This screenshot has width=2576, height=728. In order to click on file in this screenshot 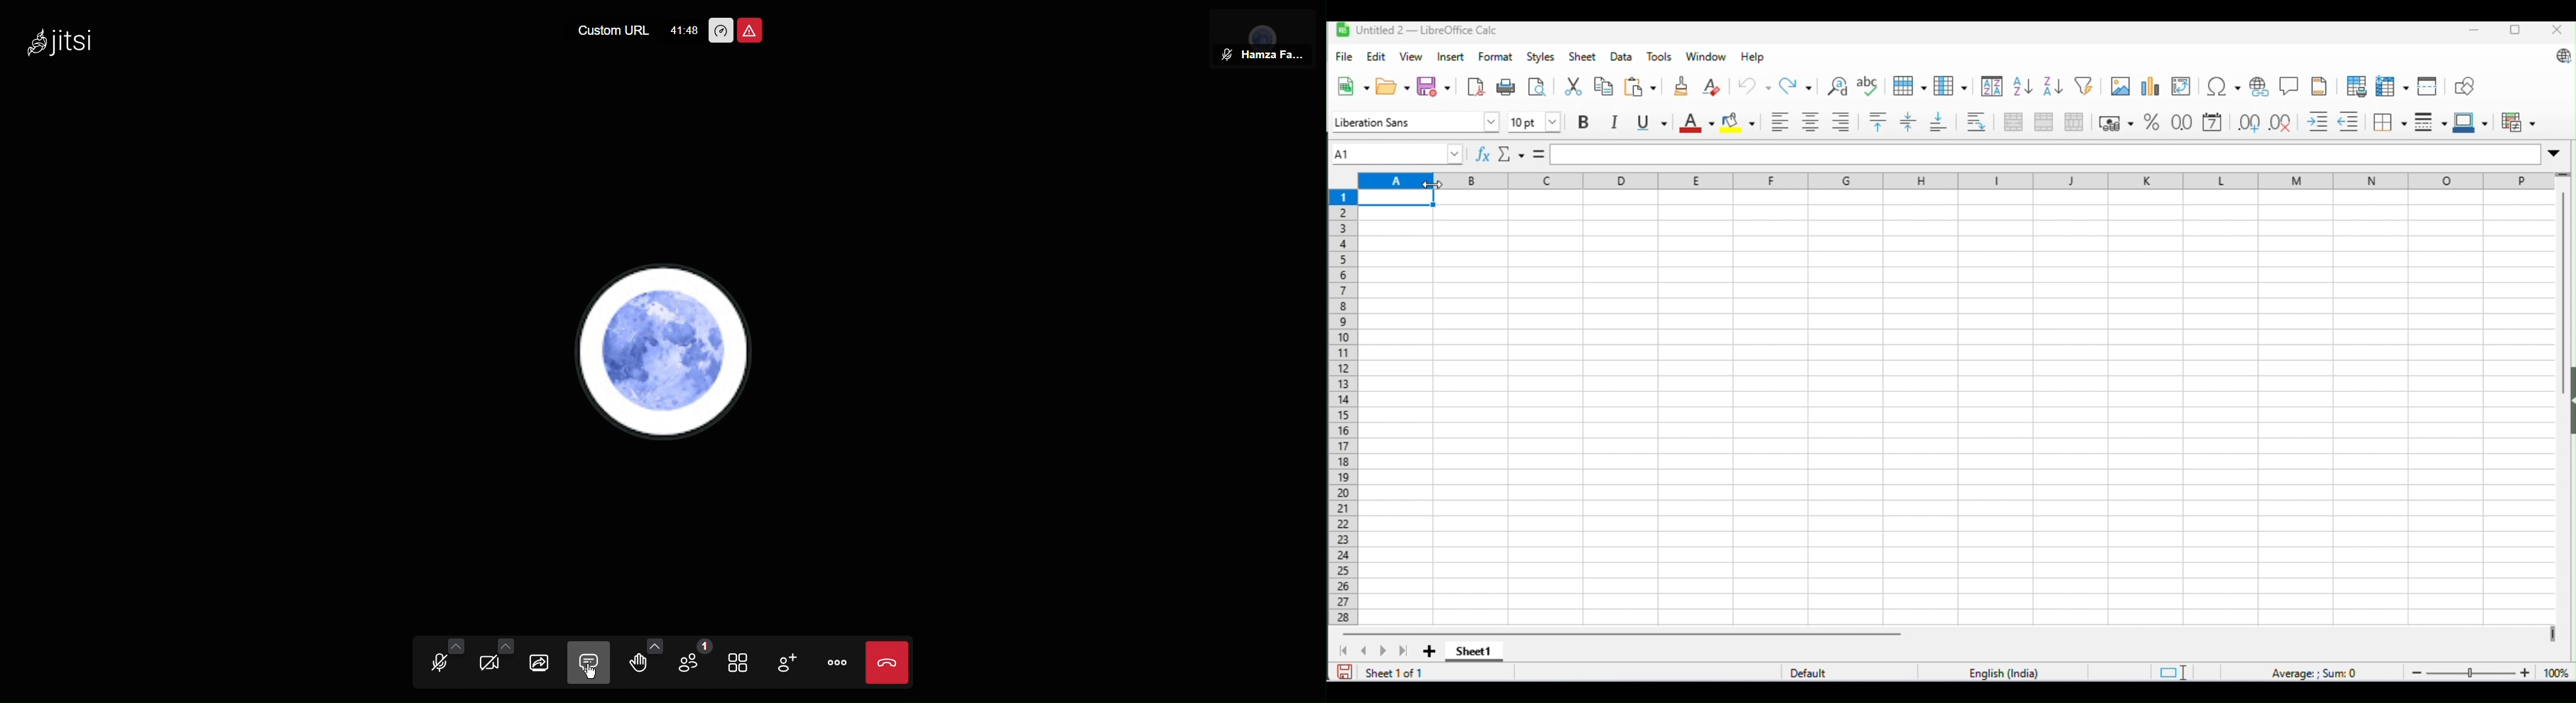, I will do `click(1345, 57)`.